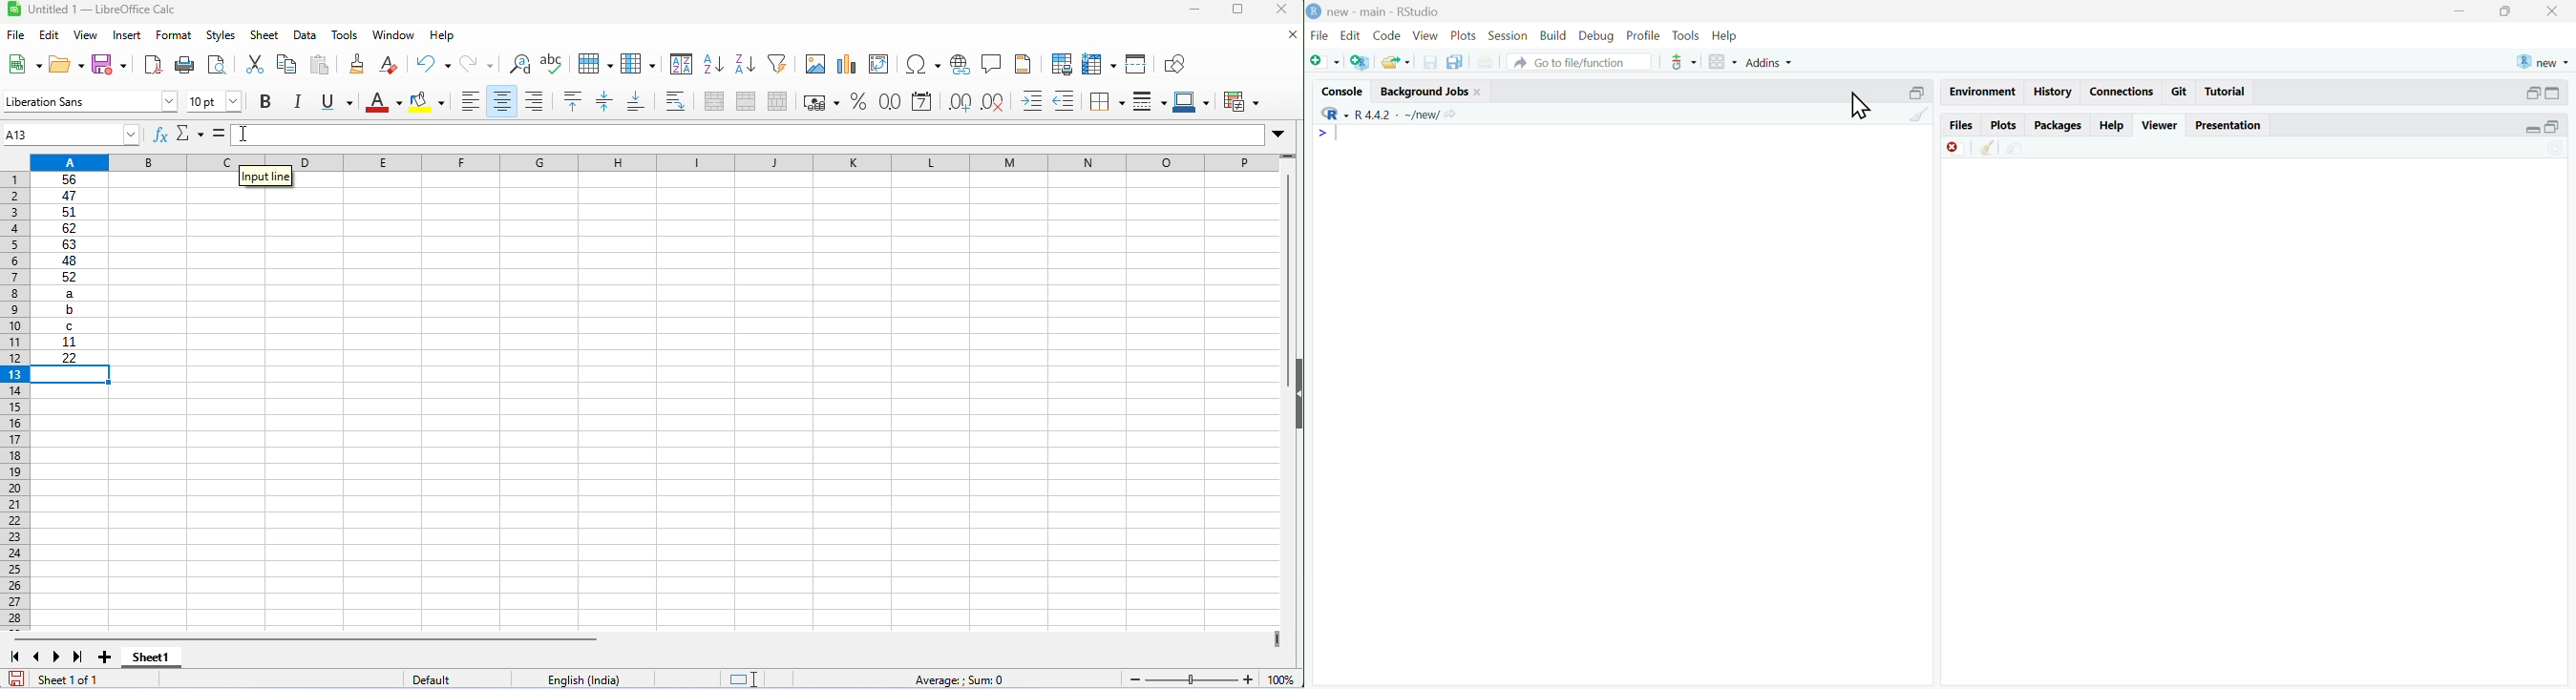 The width and height of the screenshot is (2576, 700). Describe the element at coordinates (880, 64) in the screenshot. I see `insert or edit pivot table` at that location.